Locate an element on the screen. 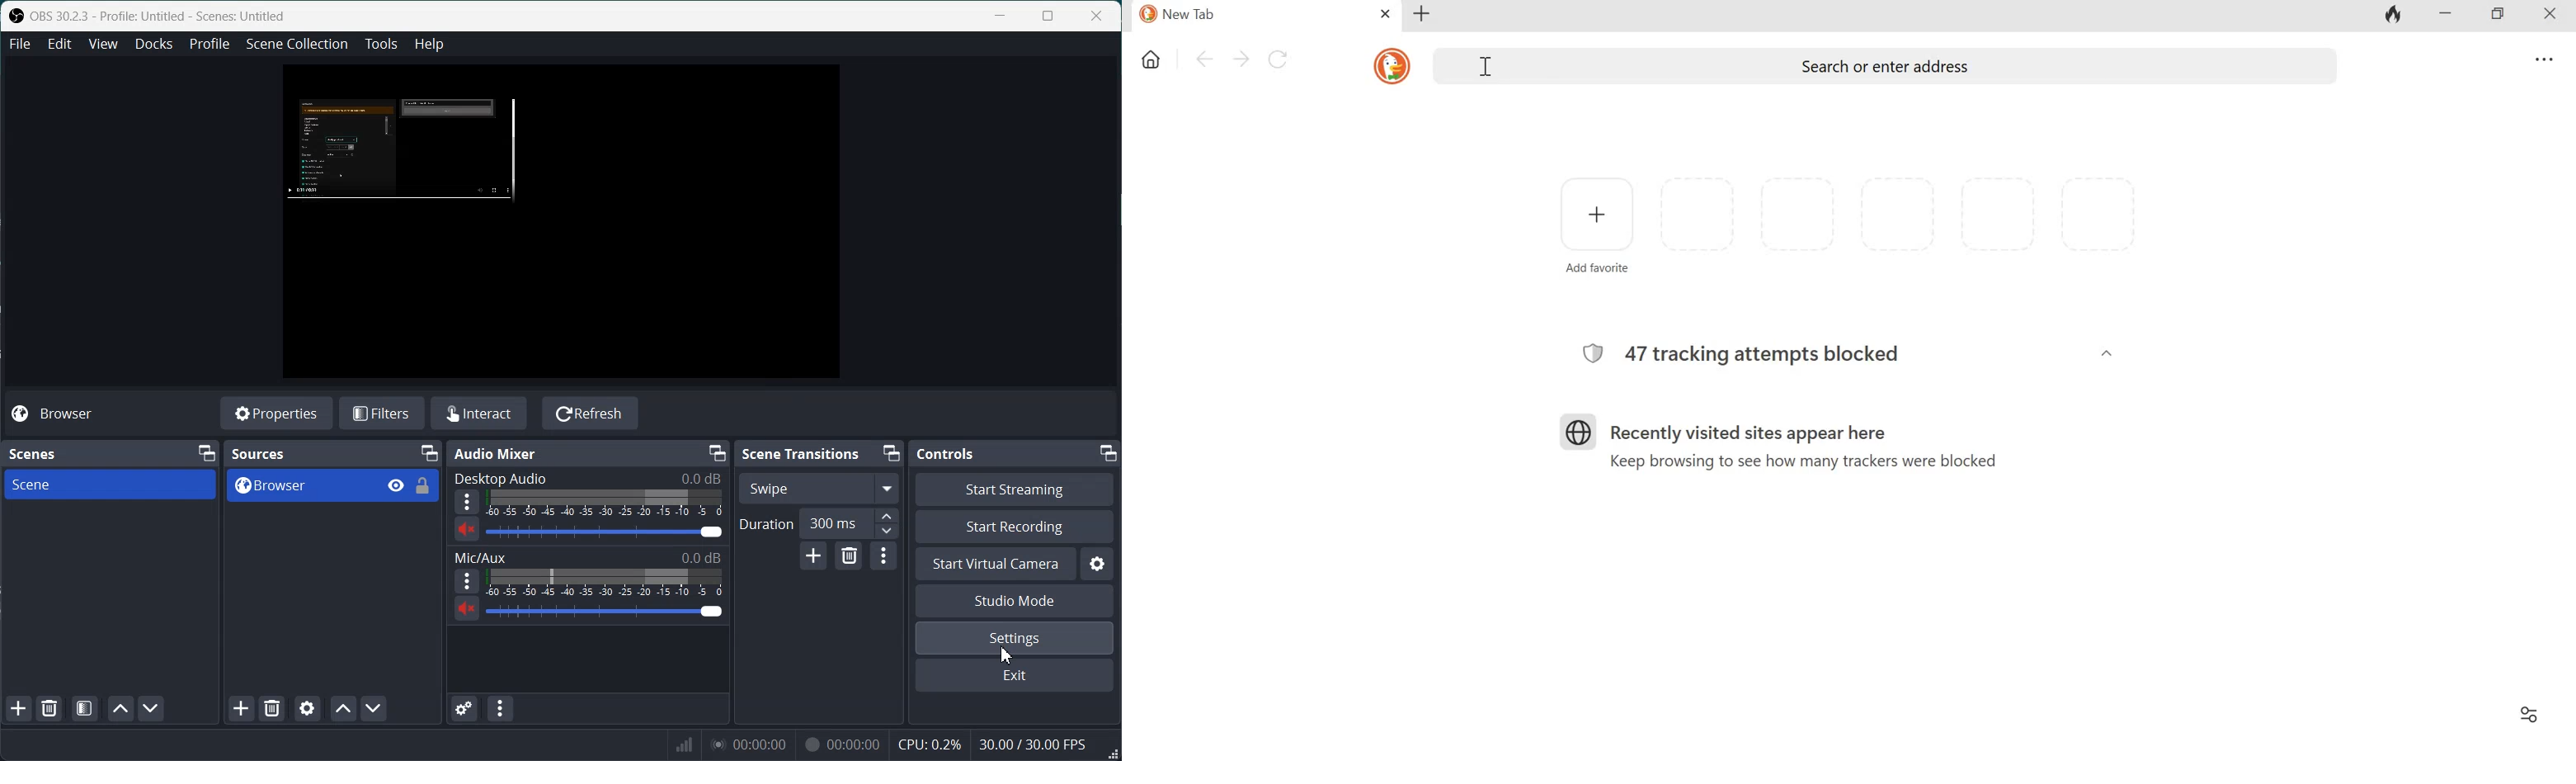  Remove Selected Scene is located at coordinates (49, 708).